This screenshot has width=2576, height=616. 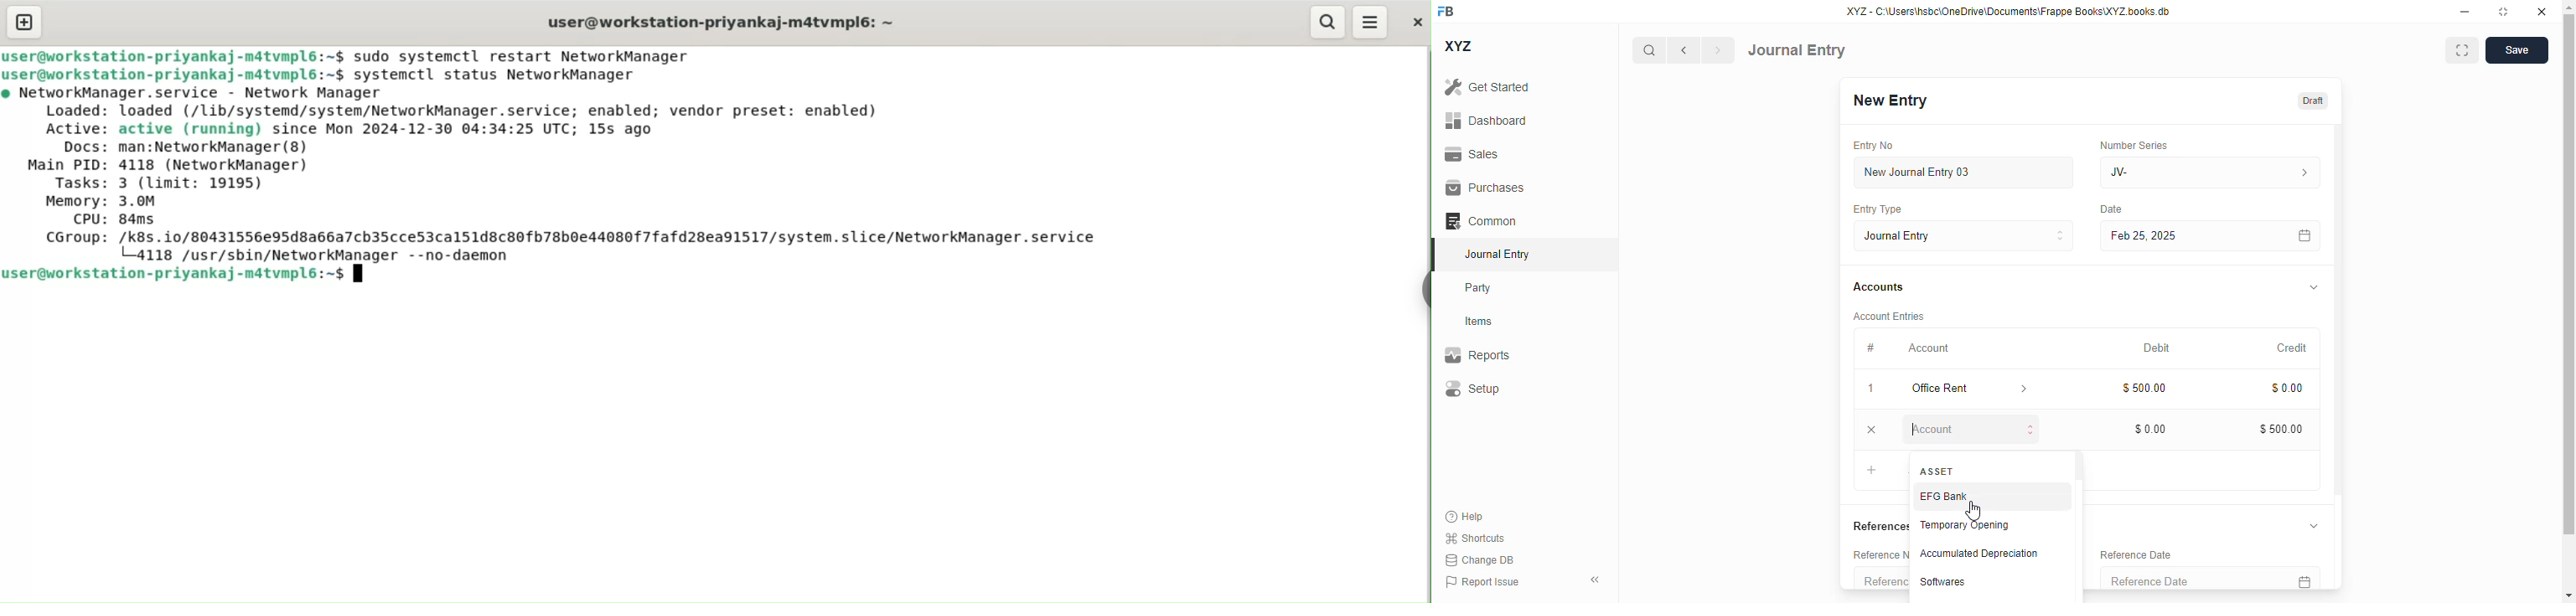 What do you see at coordinates (2287, 387) in the screenshot?
I see `$0.00` at bounding box center [2287, 387].